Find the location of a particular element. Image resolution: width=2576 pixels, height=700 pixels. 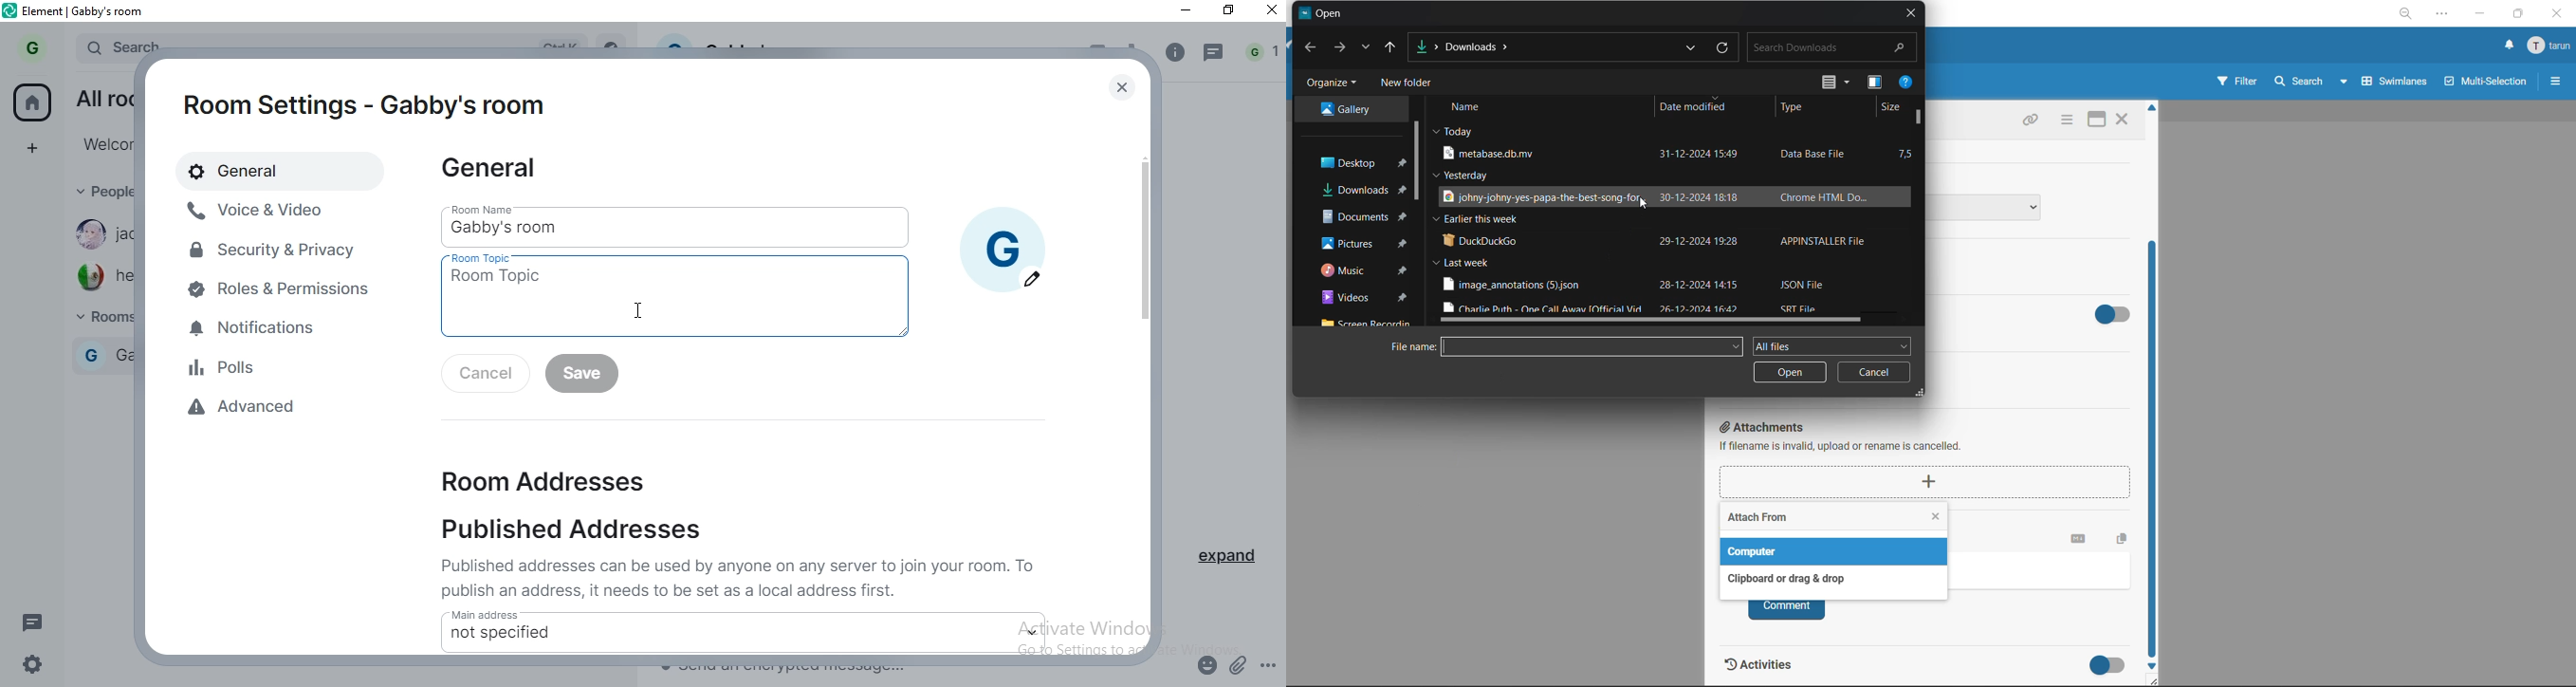

close is located at coordinates (2121, 121).